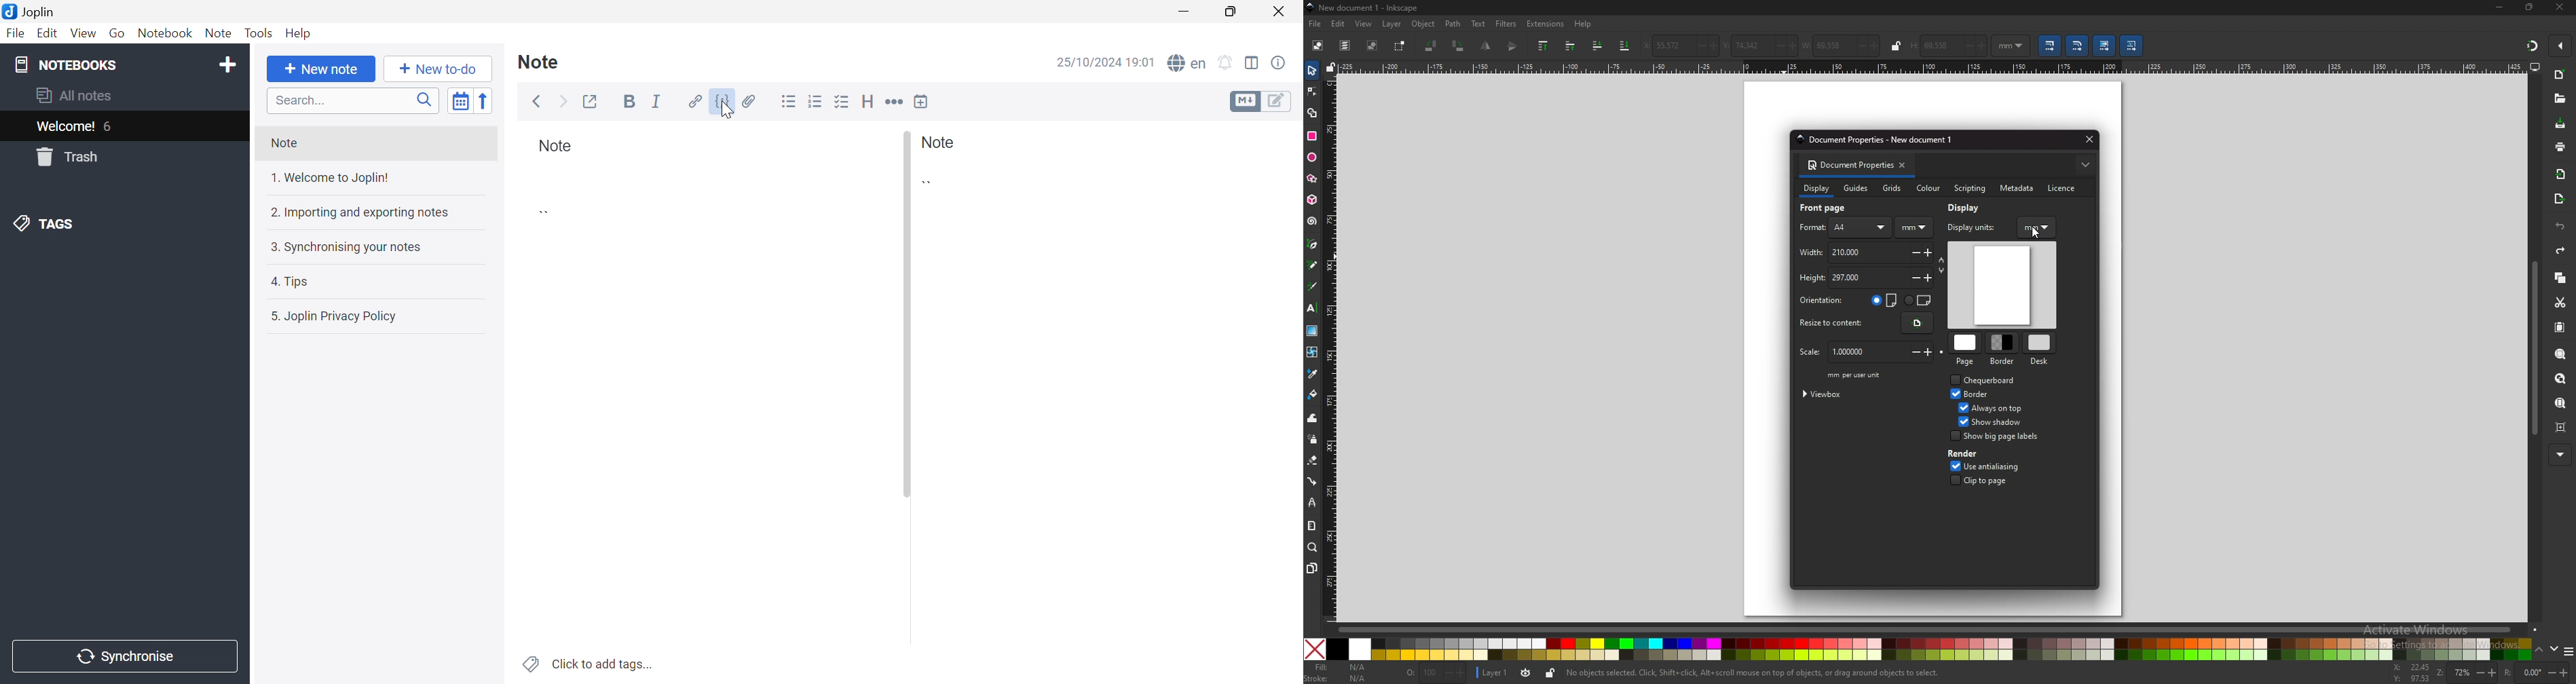  I want to click on Checkbox, so click(1960, 406).